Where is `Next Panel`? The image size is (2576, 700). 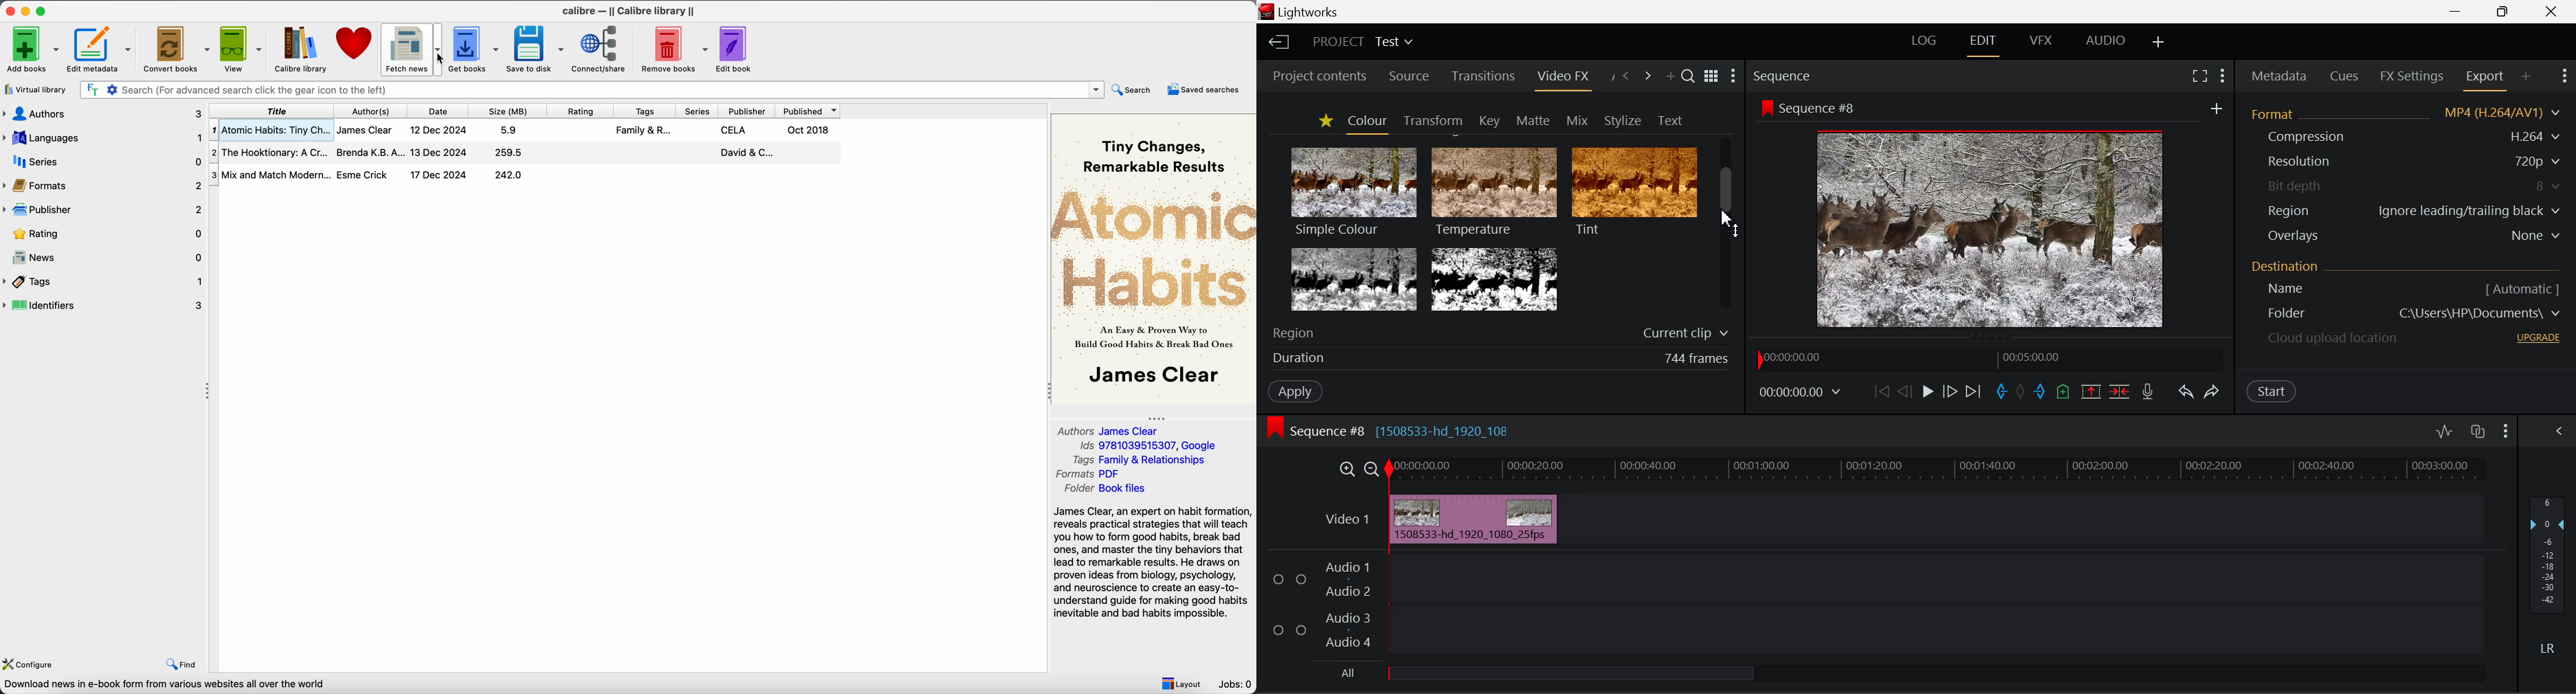
Next Panel is located at coordinates (1647, 75).